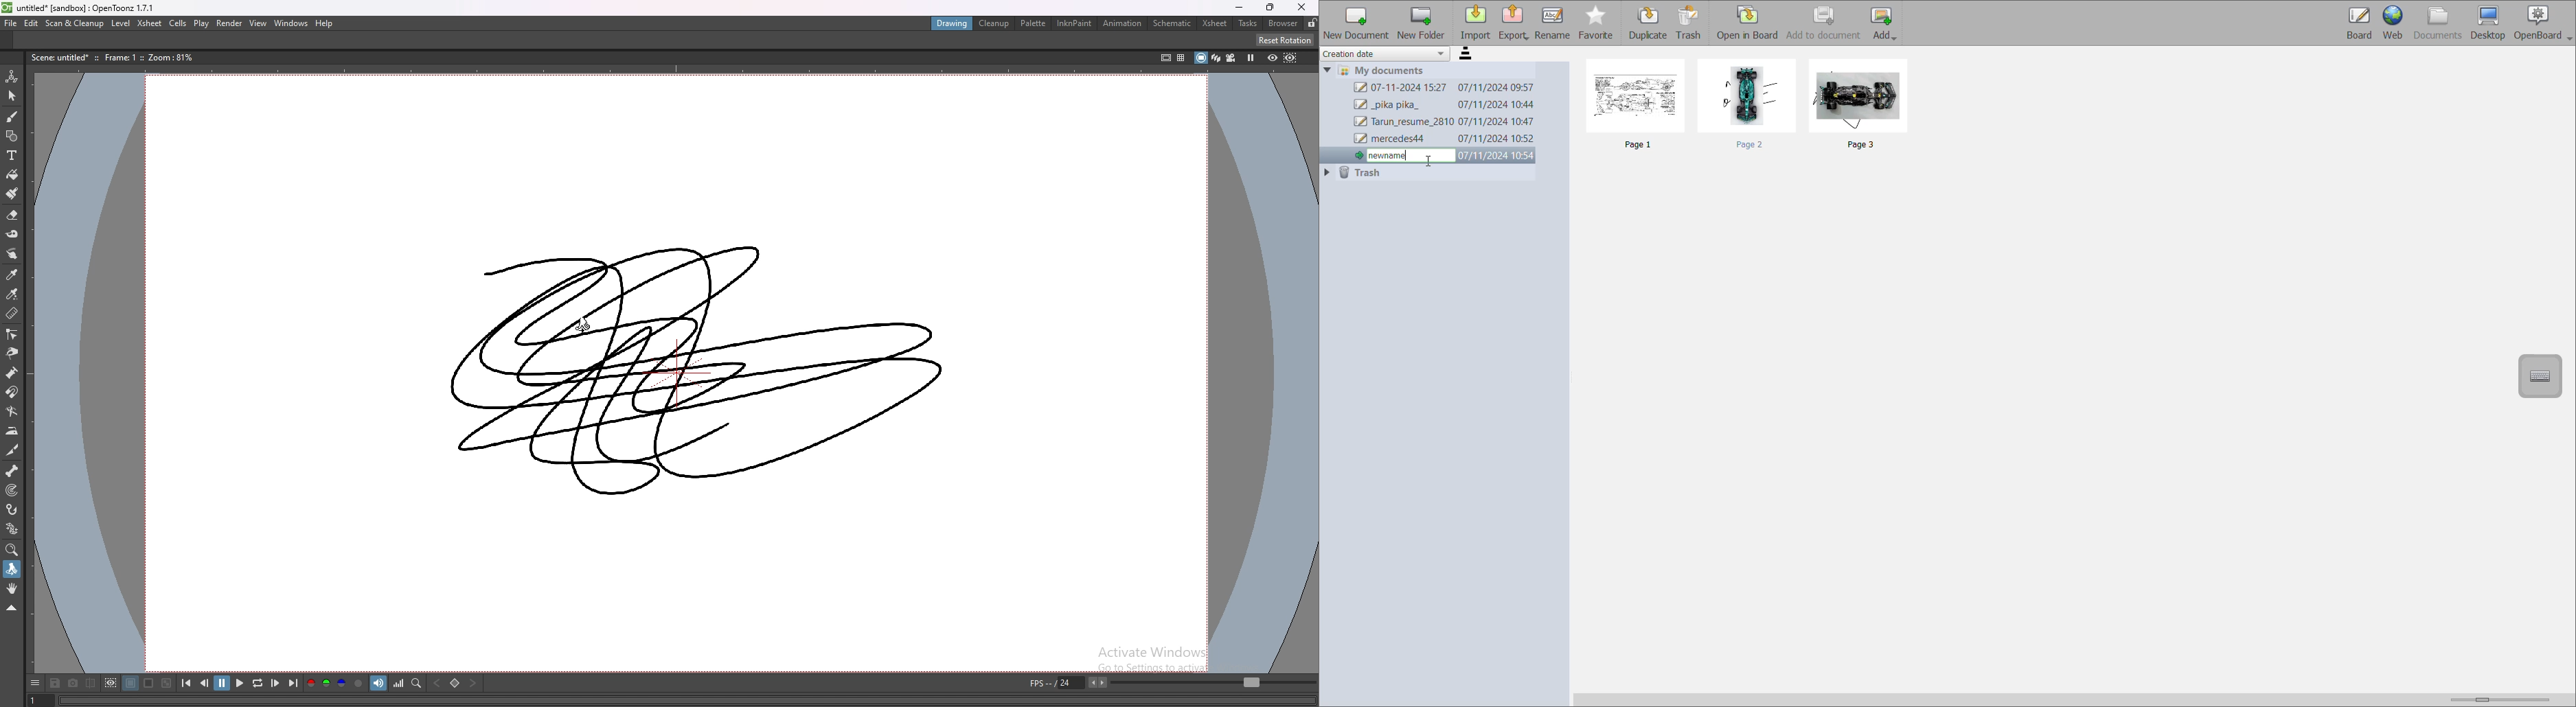 This screenshot has height=728, width=2576. What do you see at coordinates (1273, 58) in the screenshot?
I see `preview` at bounding box center [1273, 58].